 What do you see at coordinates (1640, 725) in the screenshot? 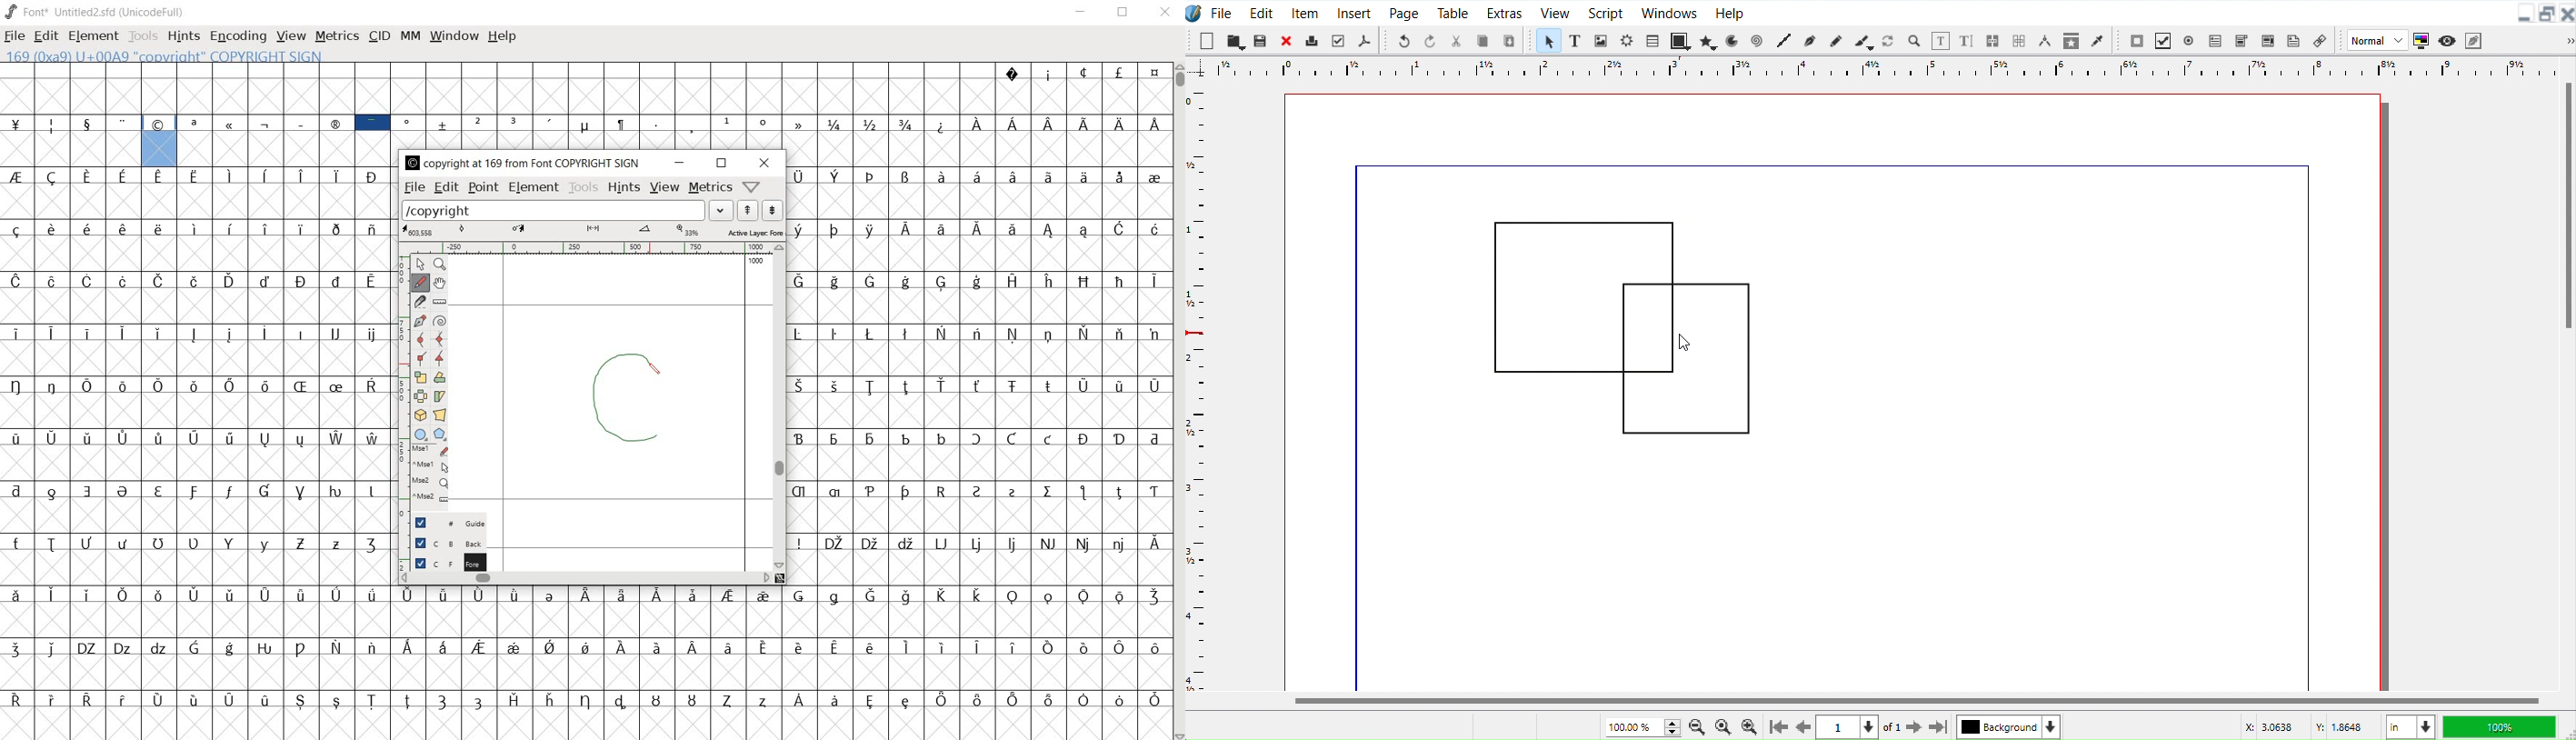
I see `Current Zoom level` at bounding box center [1640, 725].